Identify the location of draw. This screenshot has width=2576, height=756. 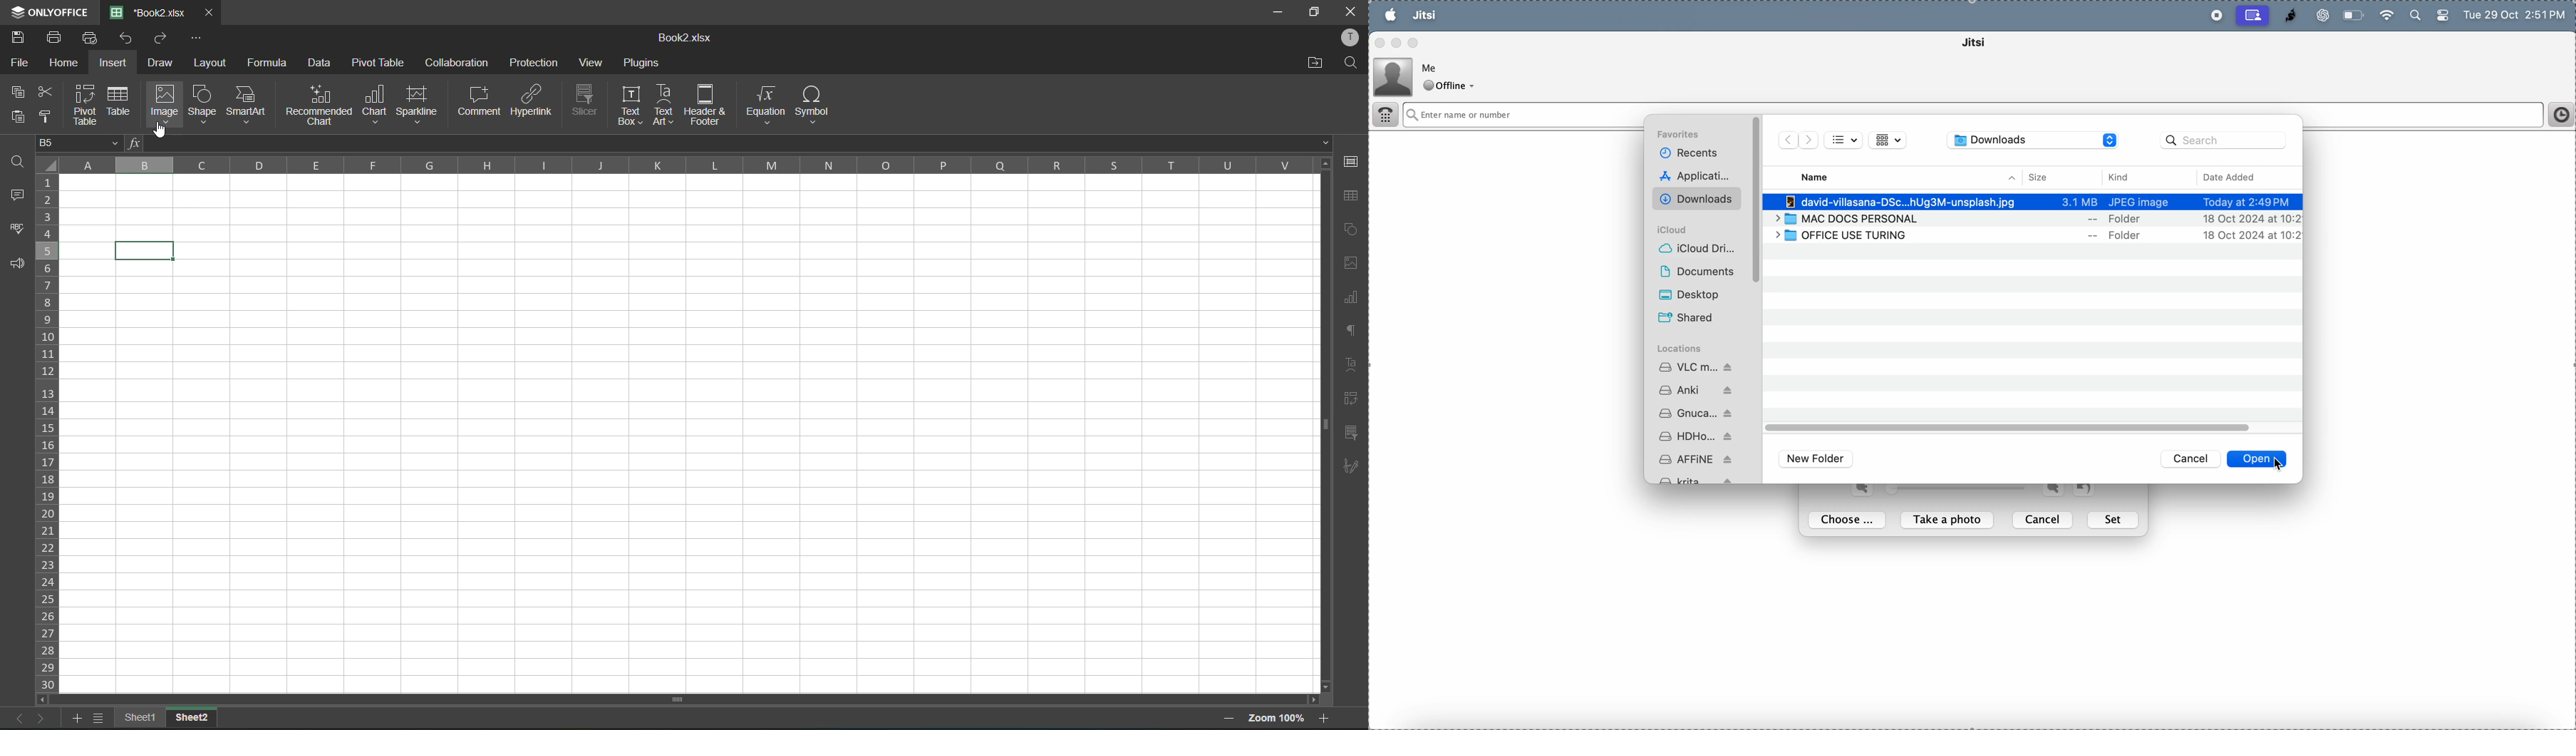
(164, 62).